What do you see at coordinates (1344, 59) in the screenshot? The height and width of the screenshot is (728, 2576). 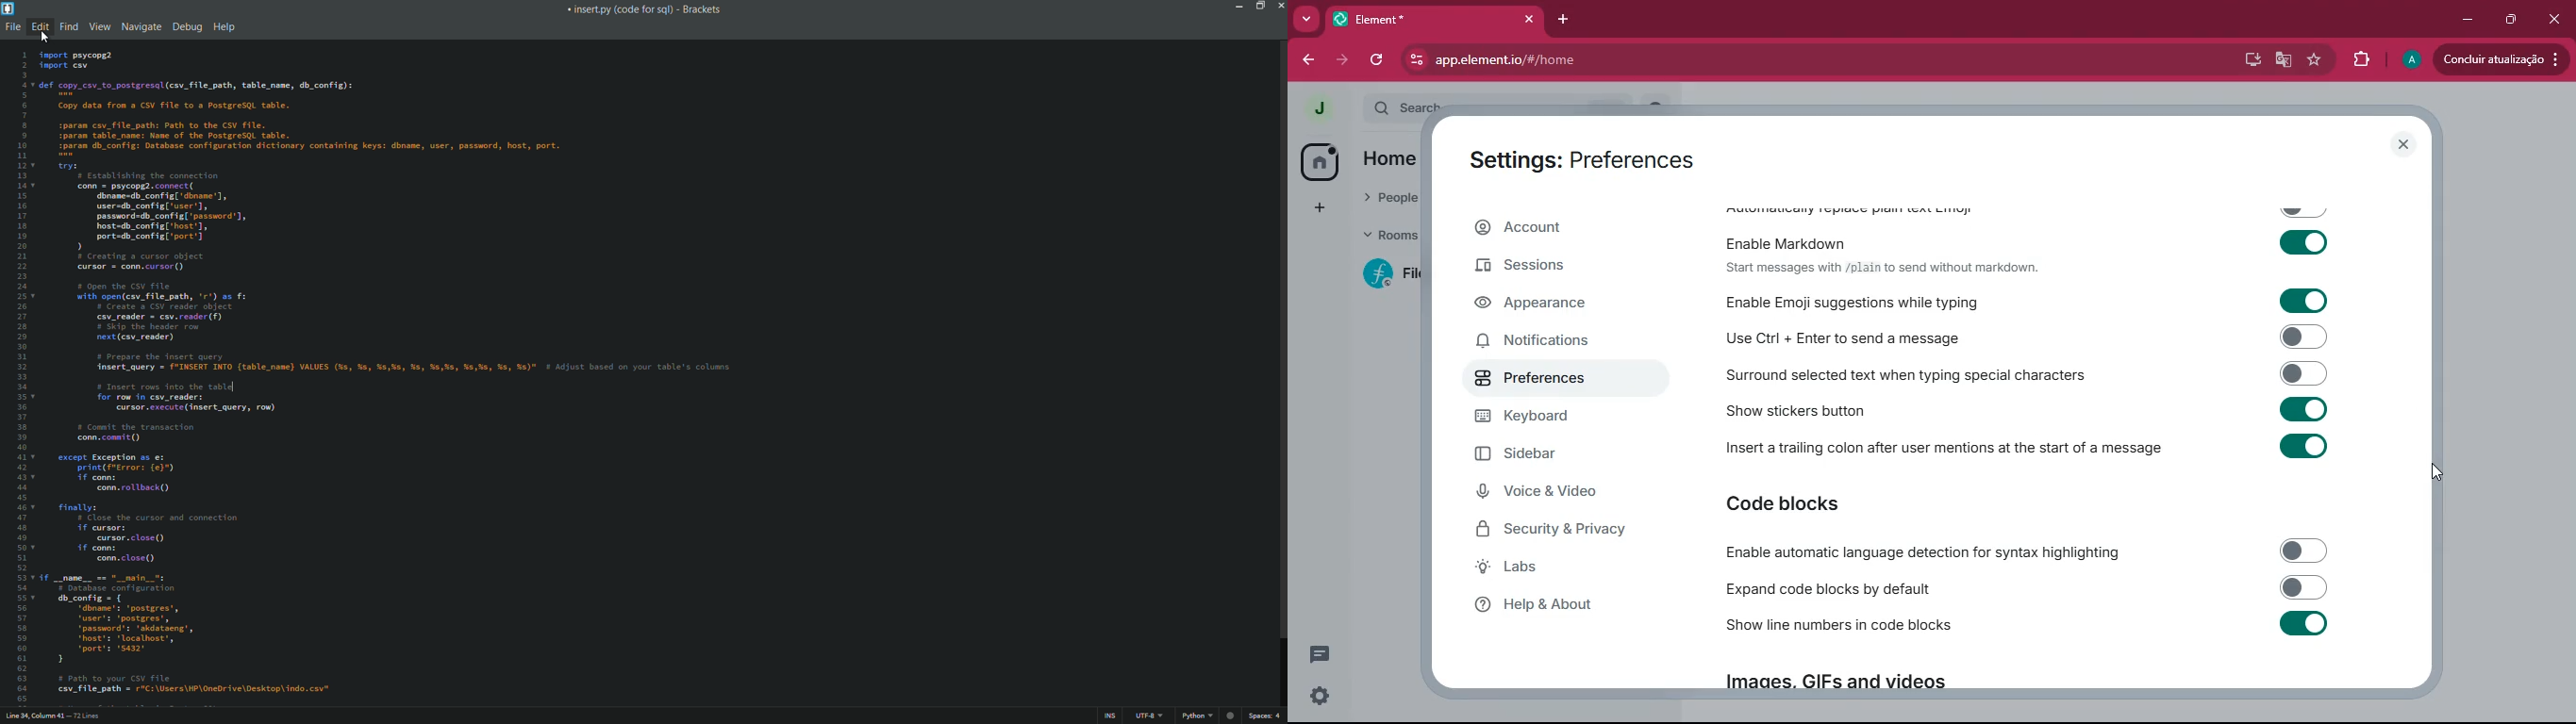 I see `forward` at bounding box center [1344, 59].